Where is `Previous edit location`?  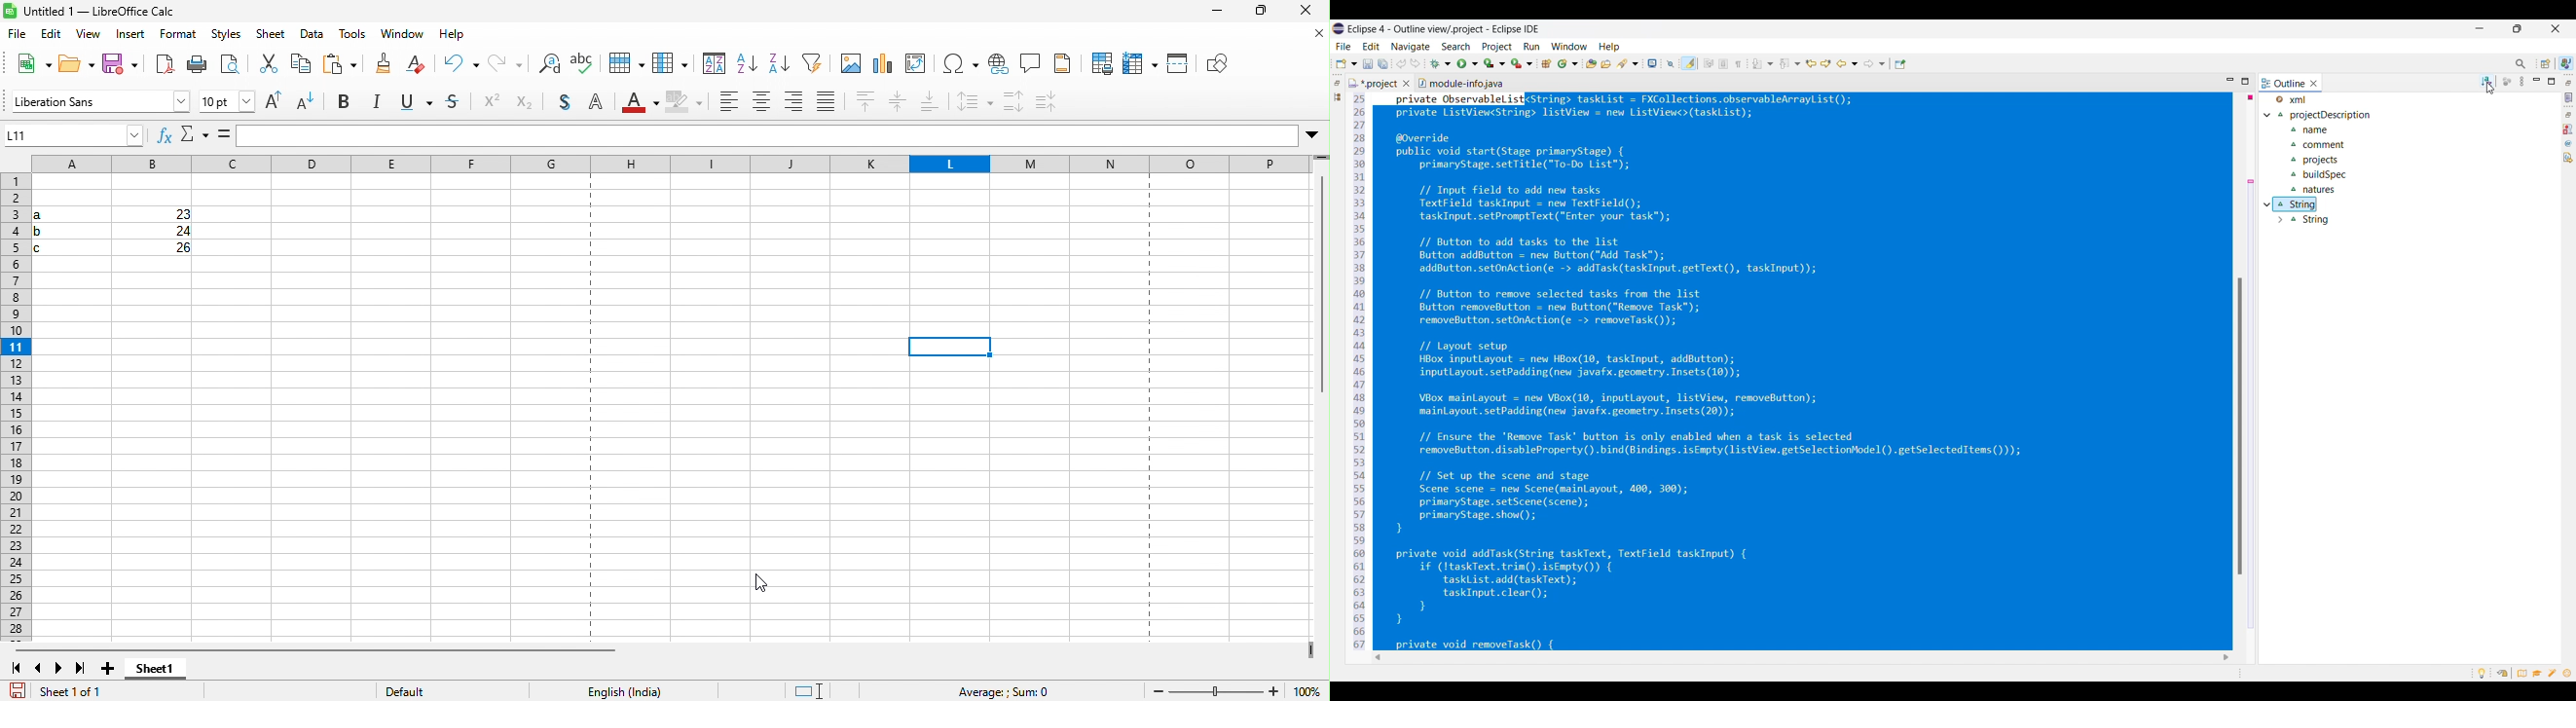
Previous edit location is located at coordinates (1811, 64).